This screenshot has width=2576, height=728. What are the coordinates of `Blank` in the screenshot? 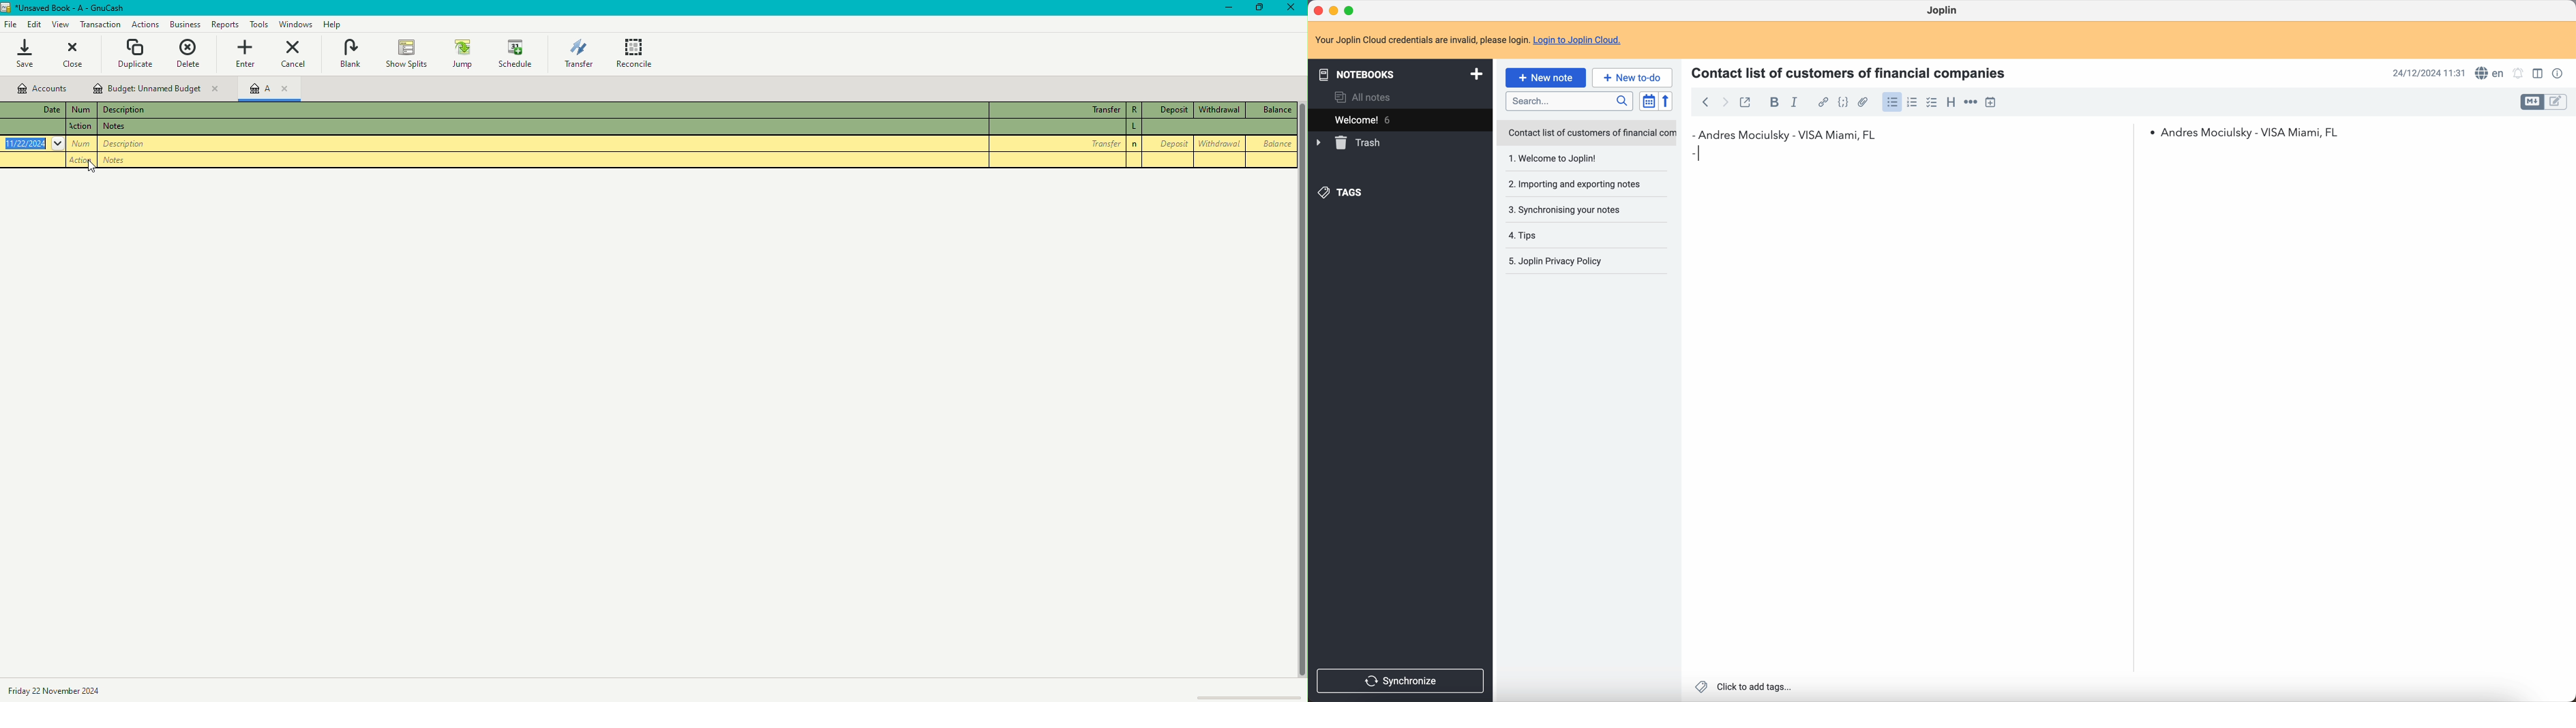 It's located at (350, 53).